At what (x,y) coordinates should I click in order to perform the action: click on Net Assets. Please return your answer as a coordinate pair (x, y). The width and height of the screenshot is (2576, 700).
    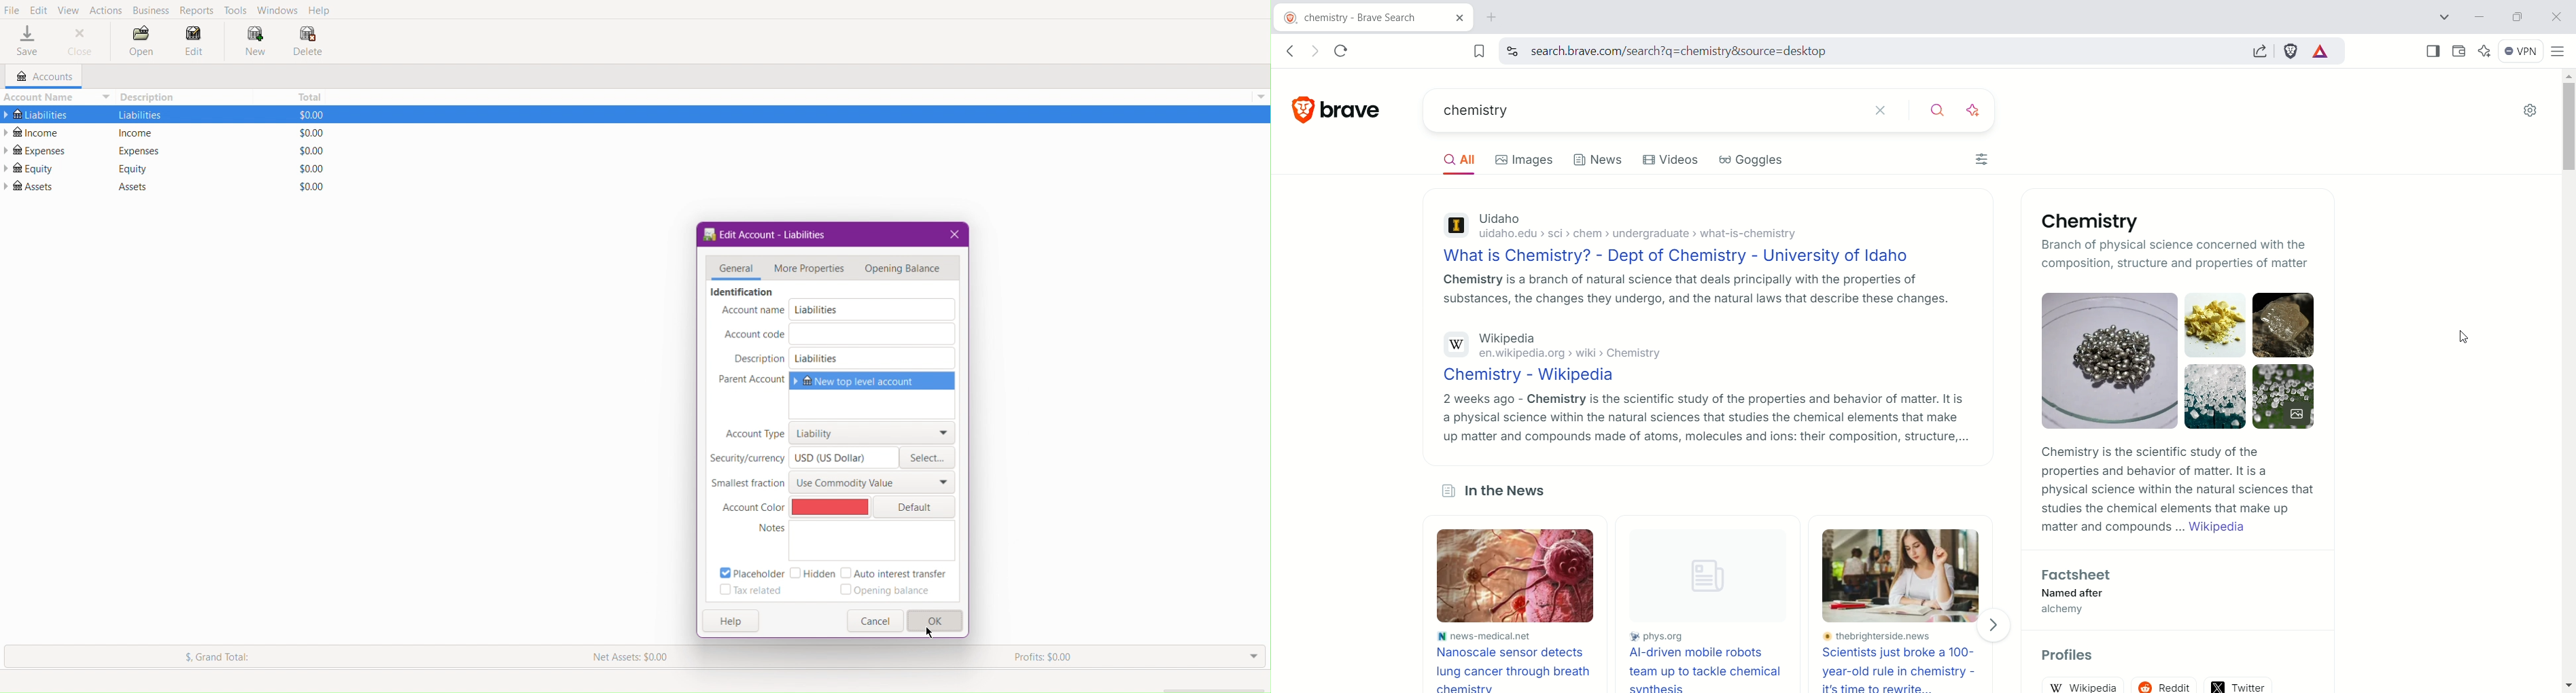
    Looking at the image, I should click on (633, 655).